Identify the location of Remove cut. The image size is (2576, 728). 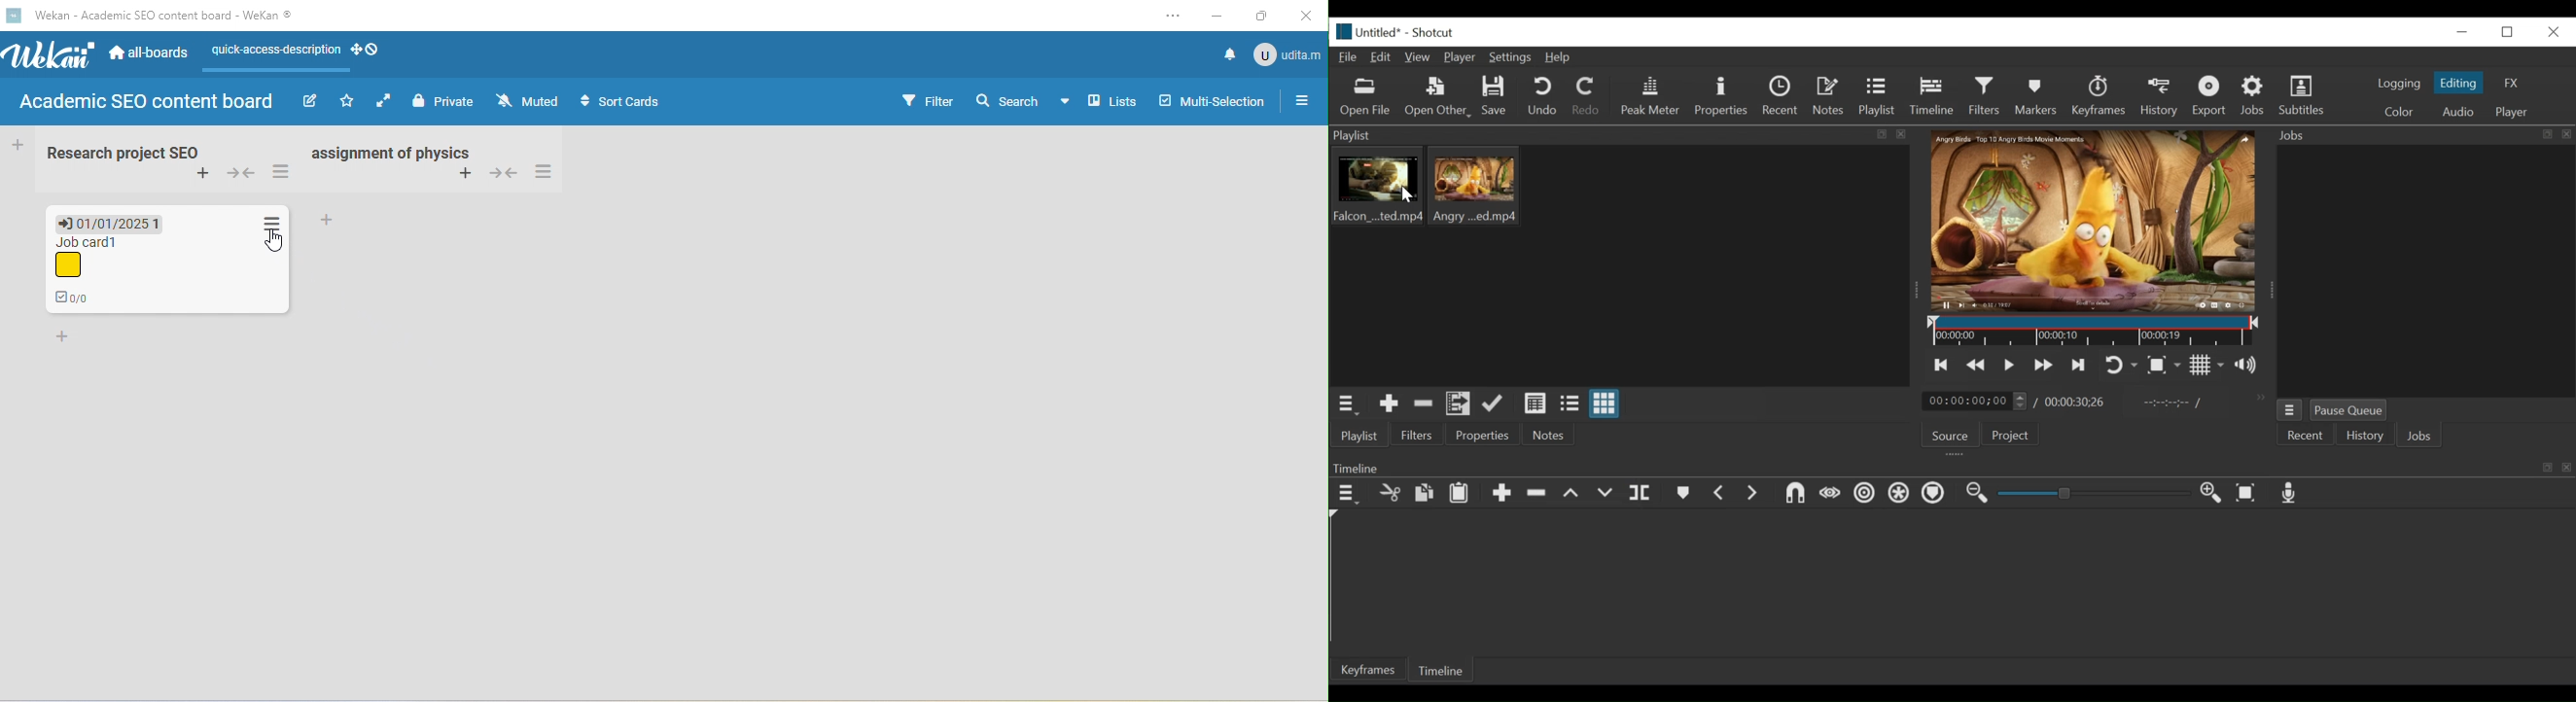
(1423, 406).